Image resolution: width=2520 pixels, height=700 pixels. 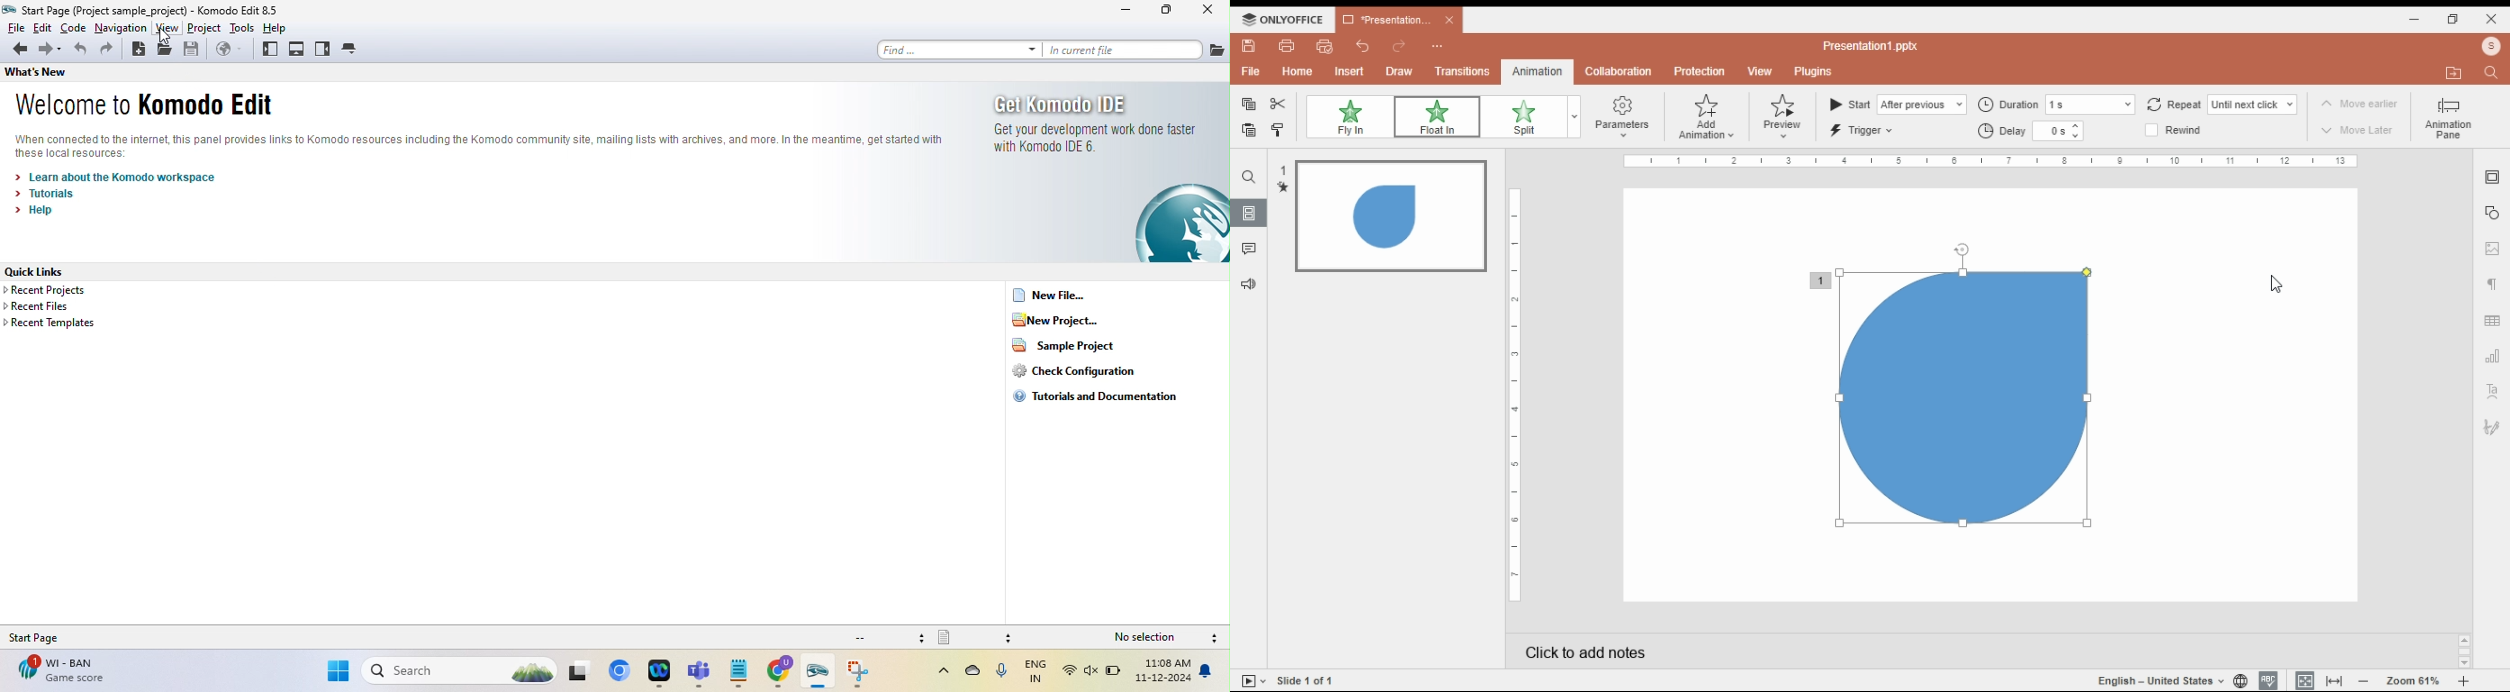 I want to click on text art settings, so click(x=2492, y=392).